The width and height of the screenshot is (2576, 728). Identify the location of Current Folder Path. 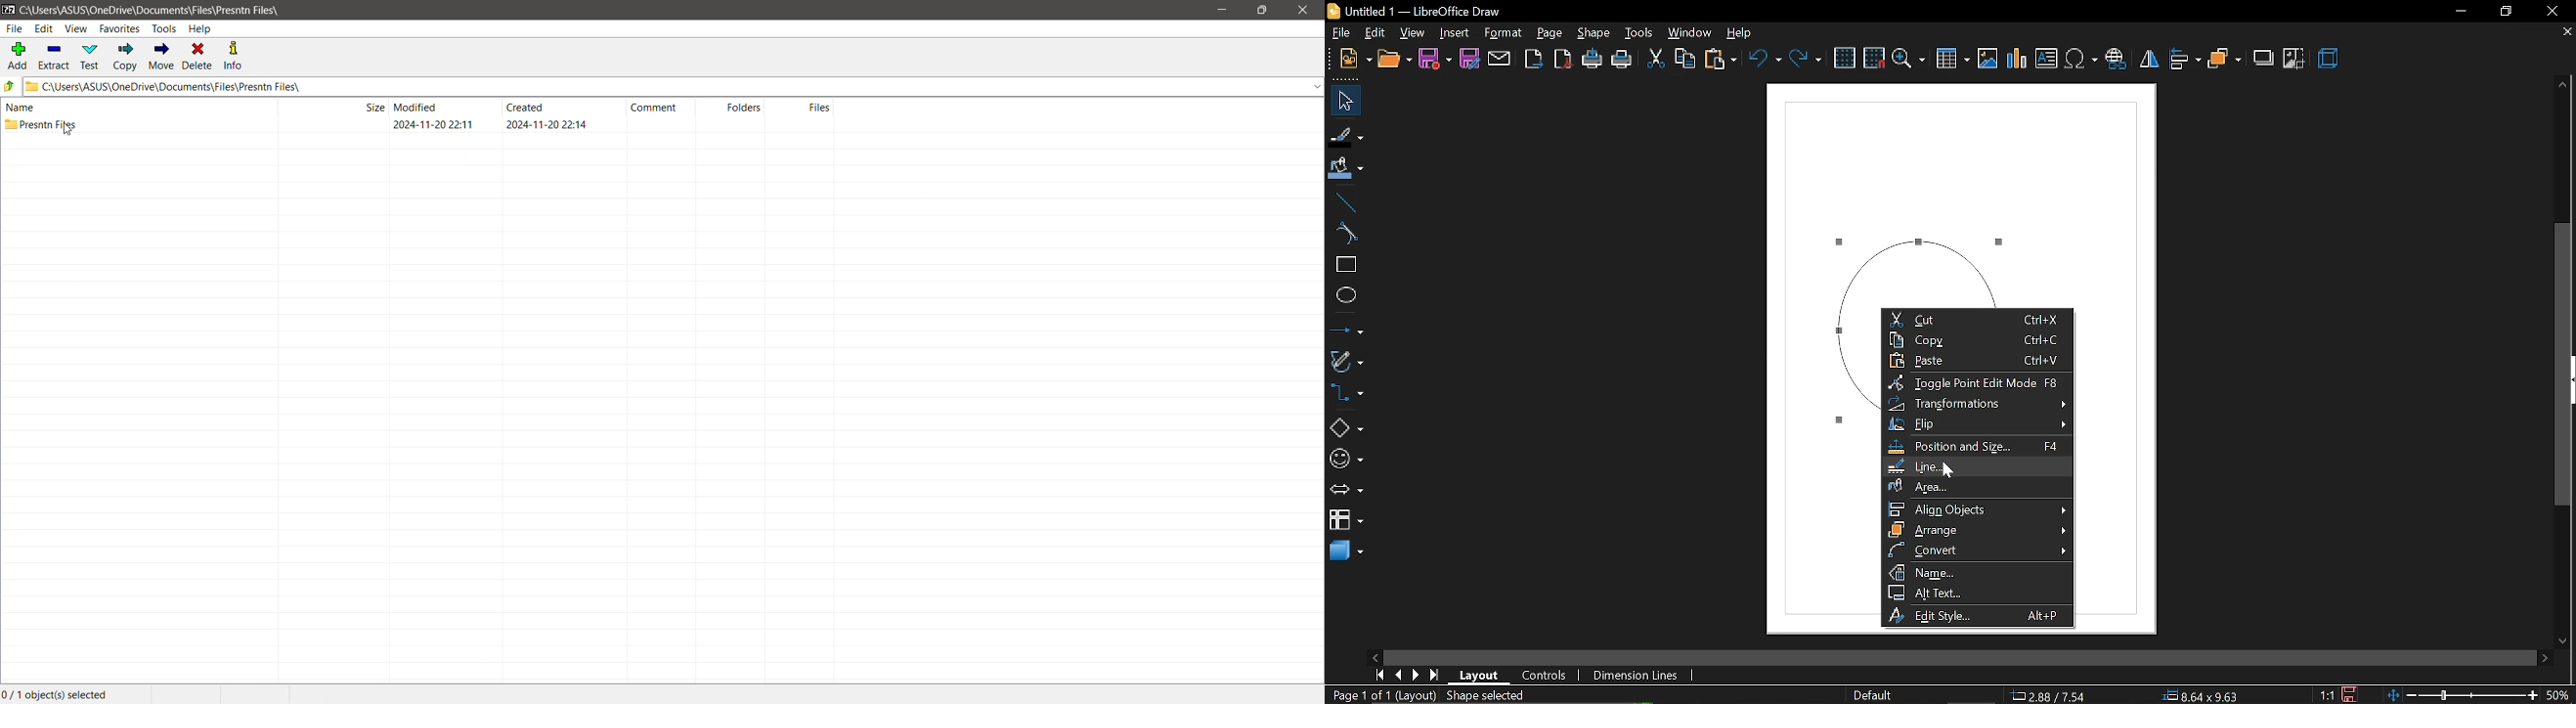
(155, 9).